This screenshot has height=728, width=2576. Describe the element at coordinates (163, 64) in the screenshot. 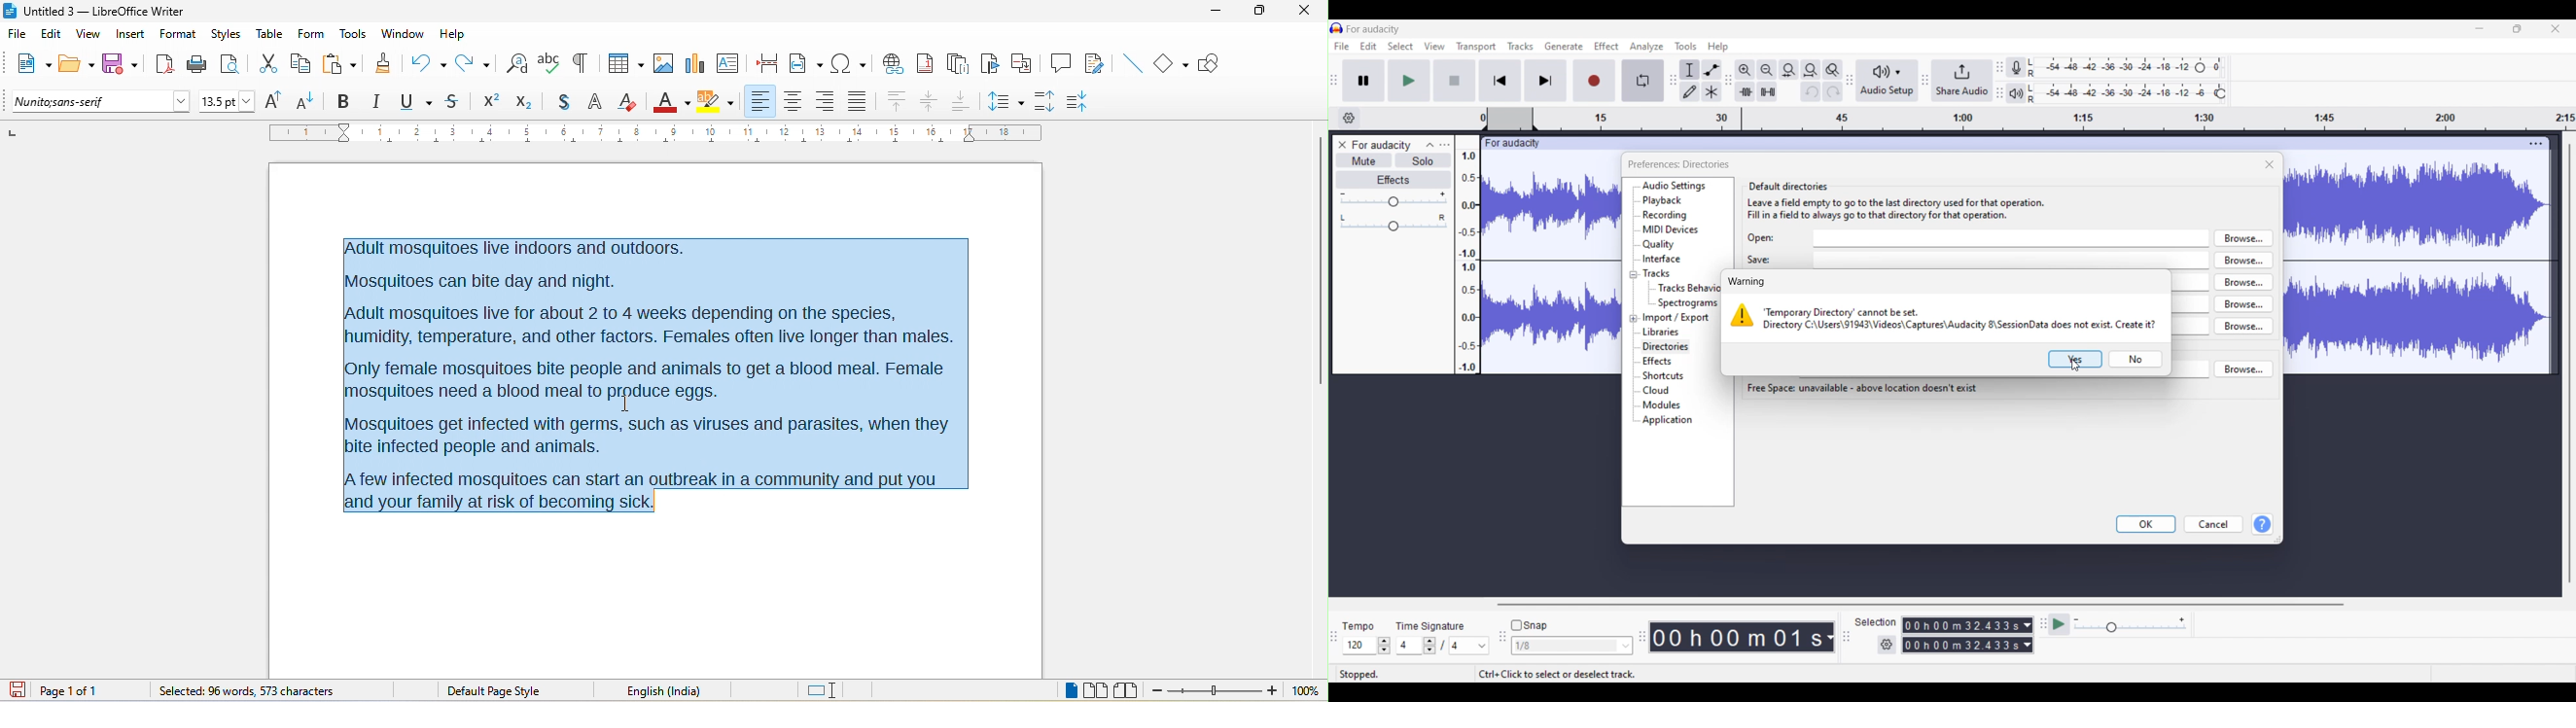

I see `export directly as pdf` at that location.